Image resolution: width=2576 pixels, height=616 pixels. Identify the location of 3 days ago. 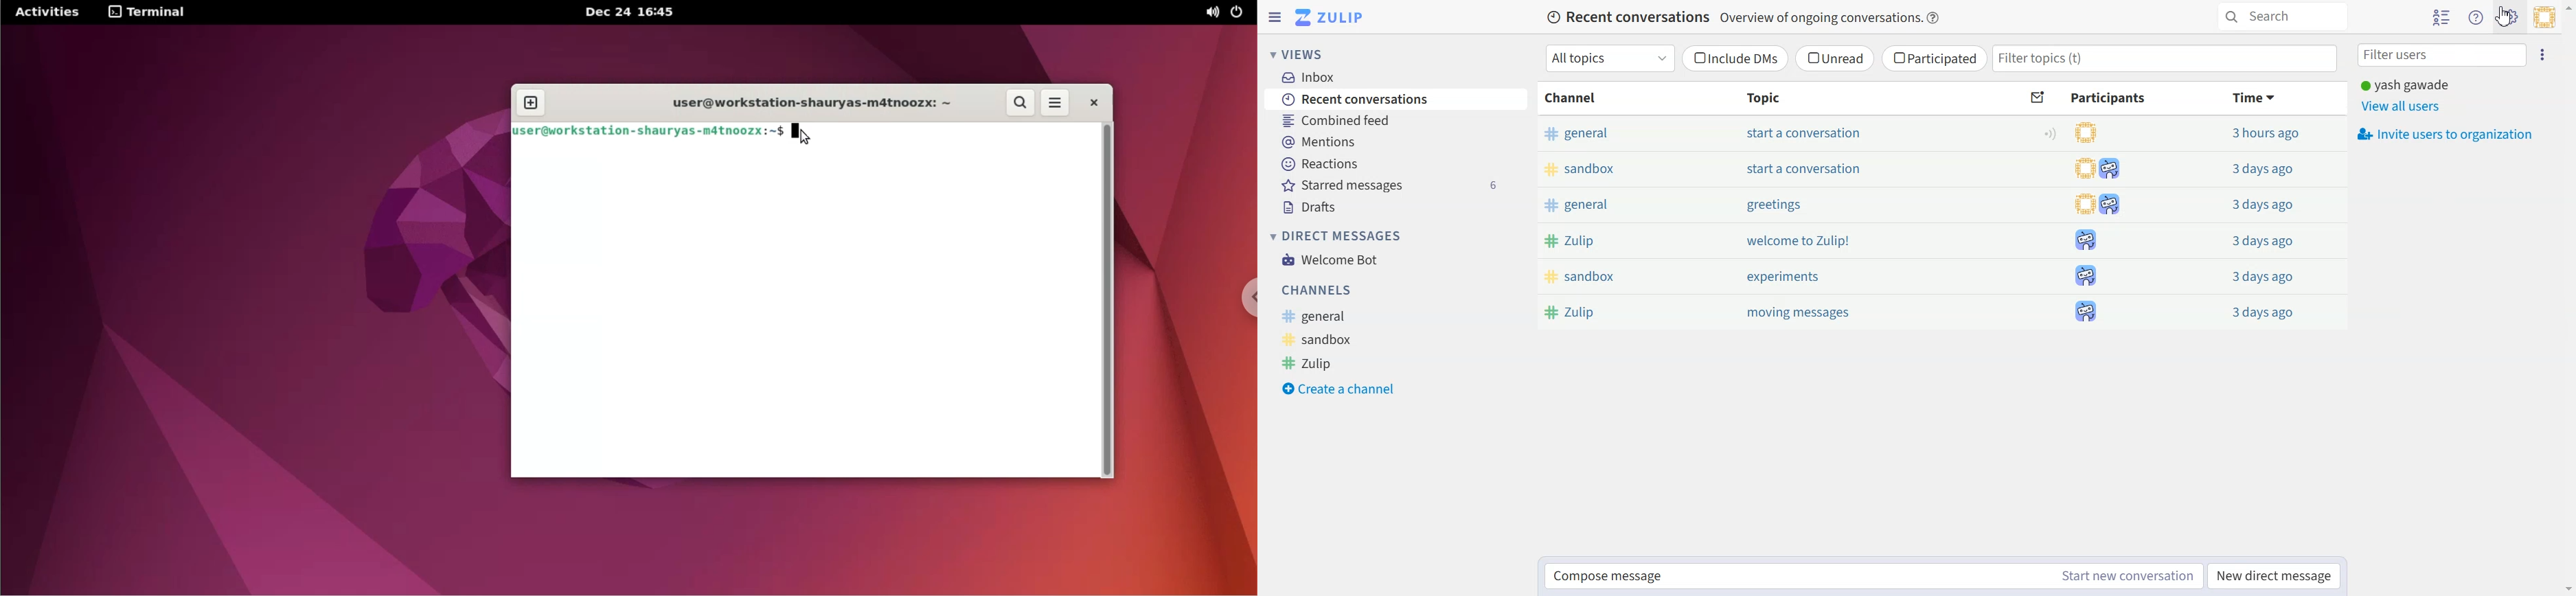
(2260, 242).